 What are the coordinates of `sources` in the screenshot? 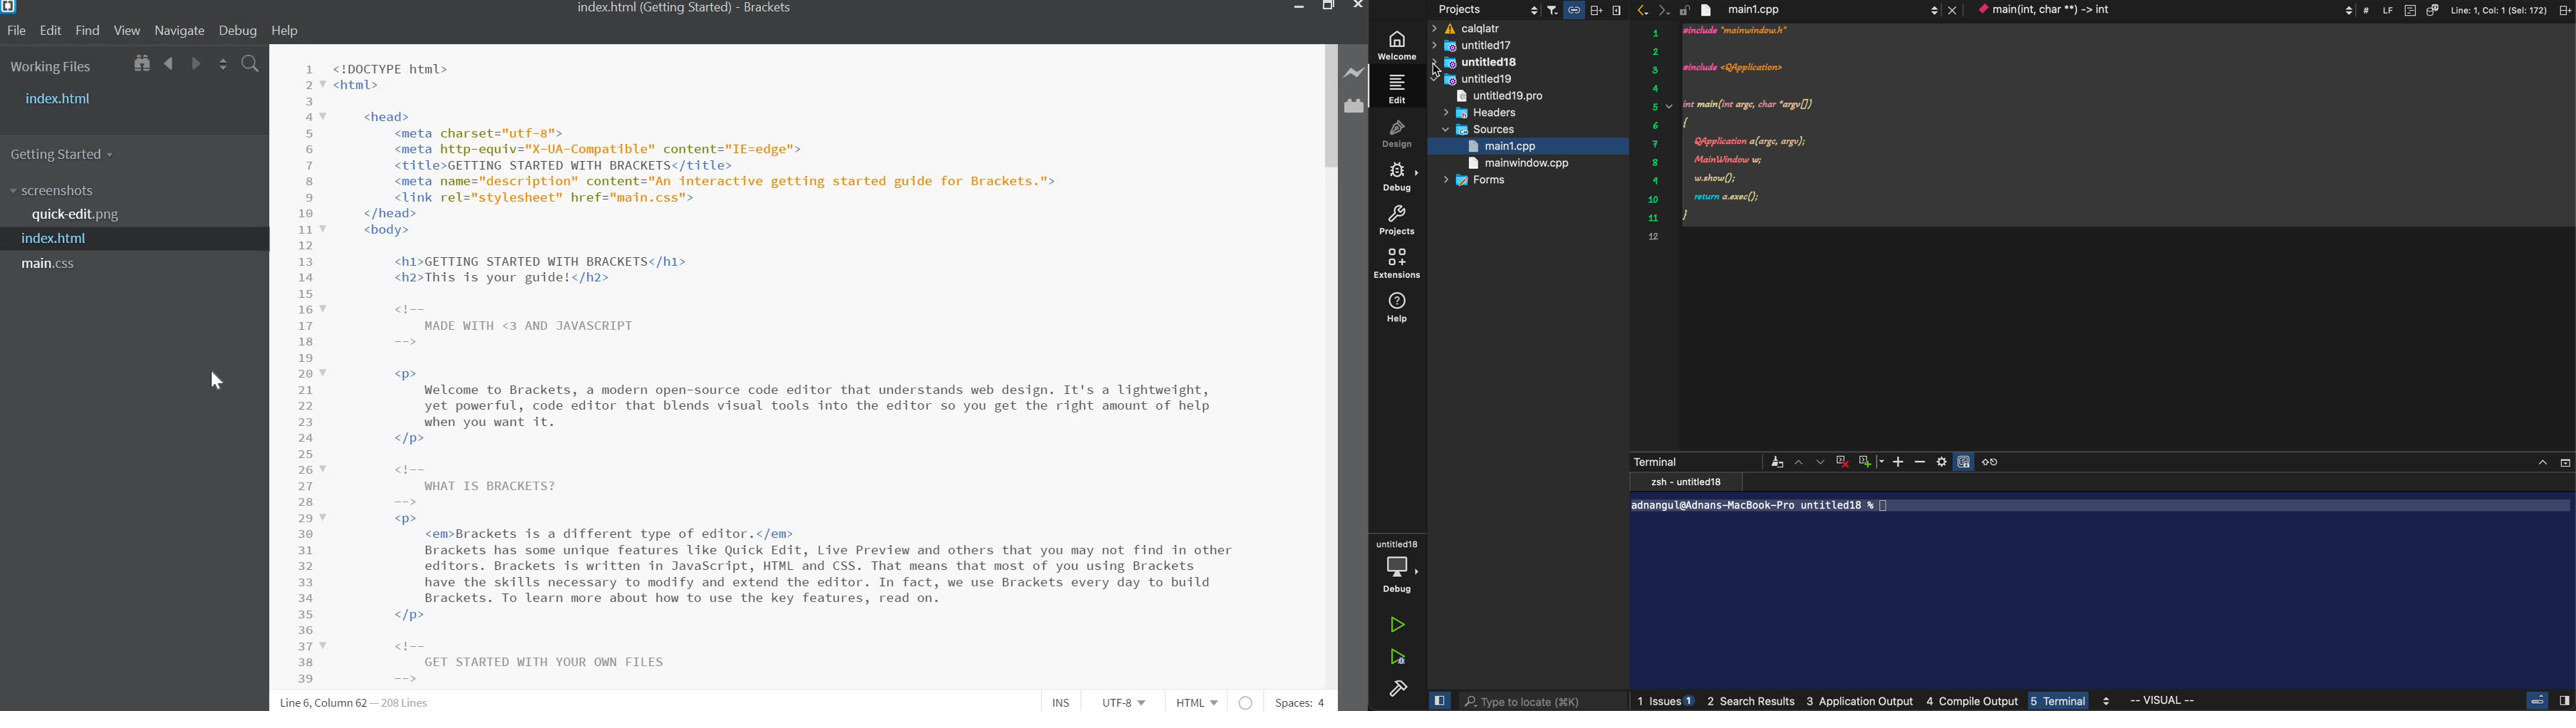 It's located at (1478, 131).